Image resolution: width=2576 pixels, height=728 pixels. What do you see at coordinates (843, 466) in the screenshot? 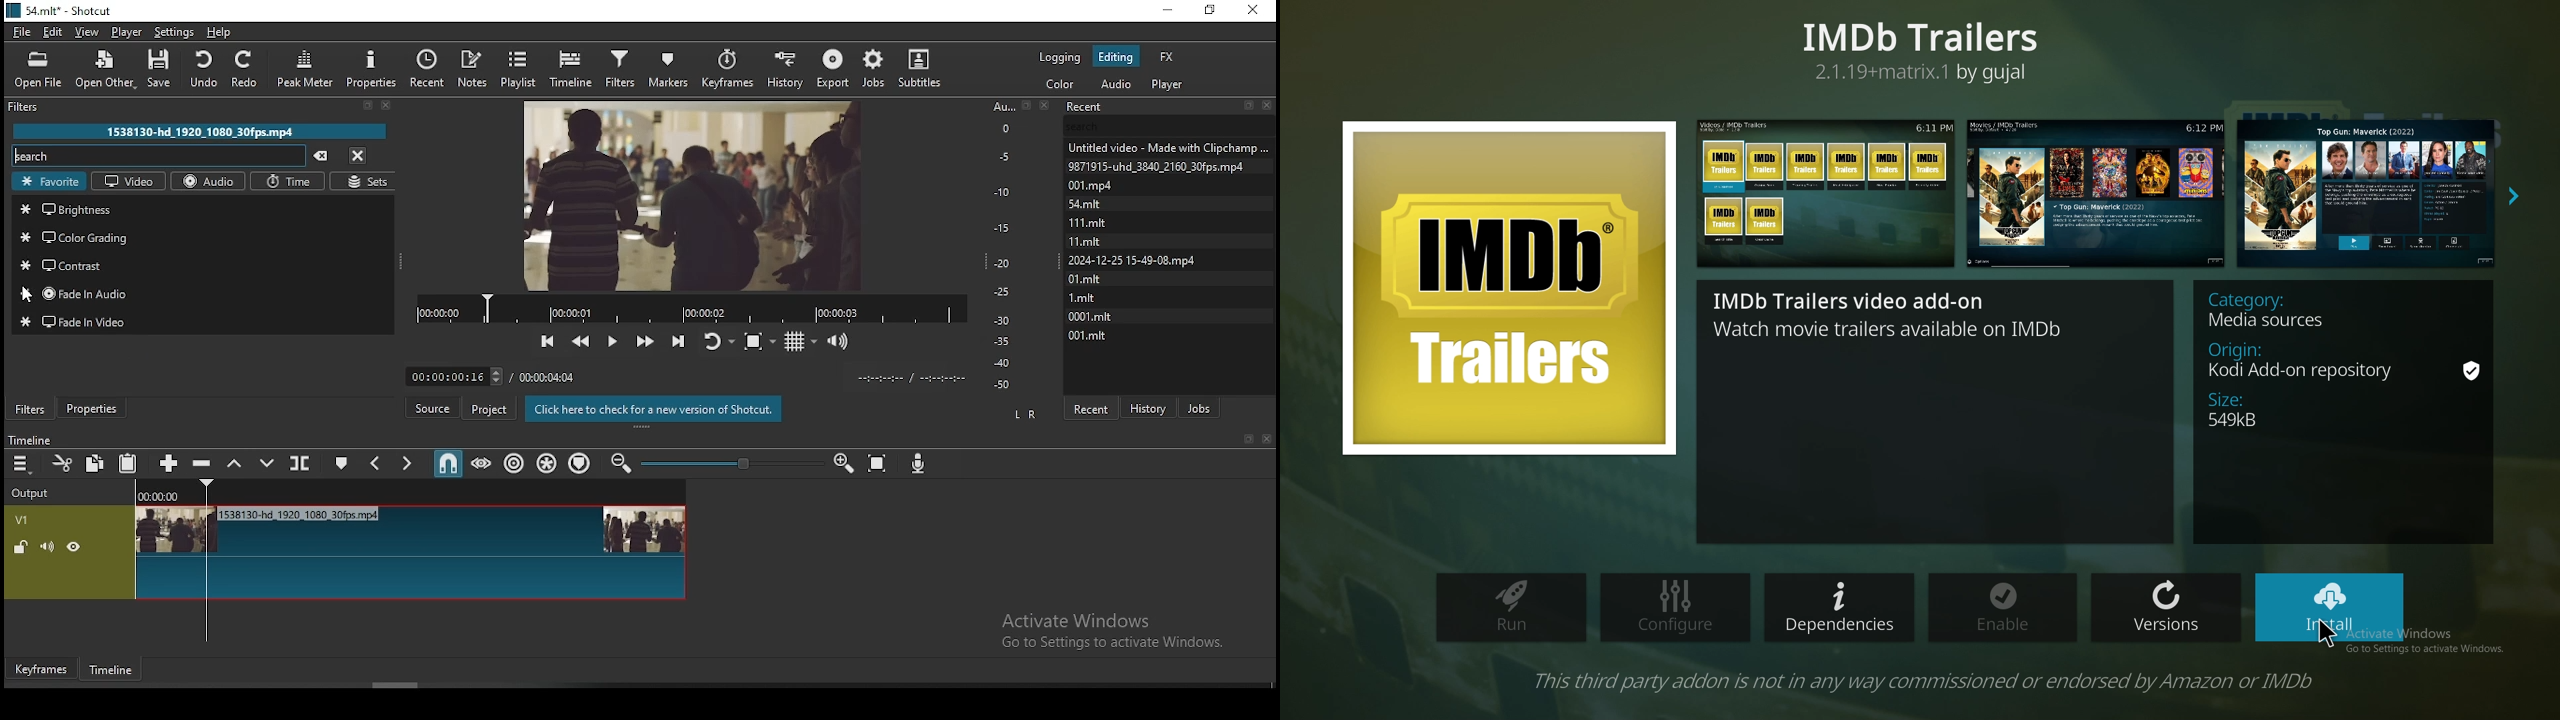
I see `zoom timeline out` at bounding box center [843, 466].